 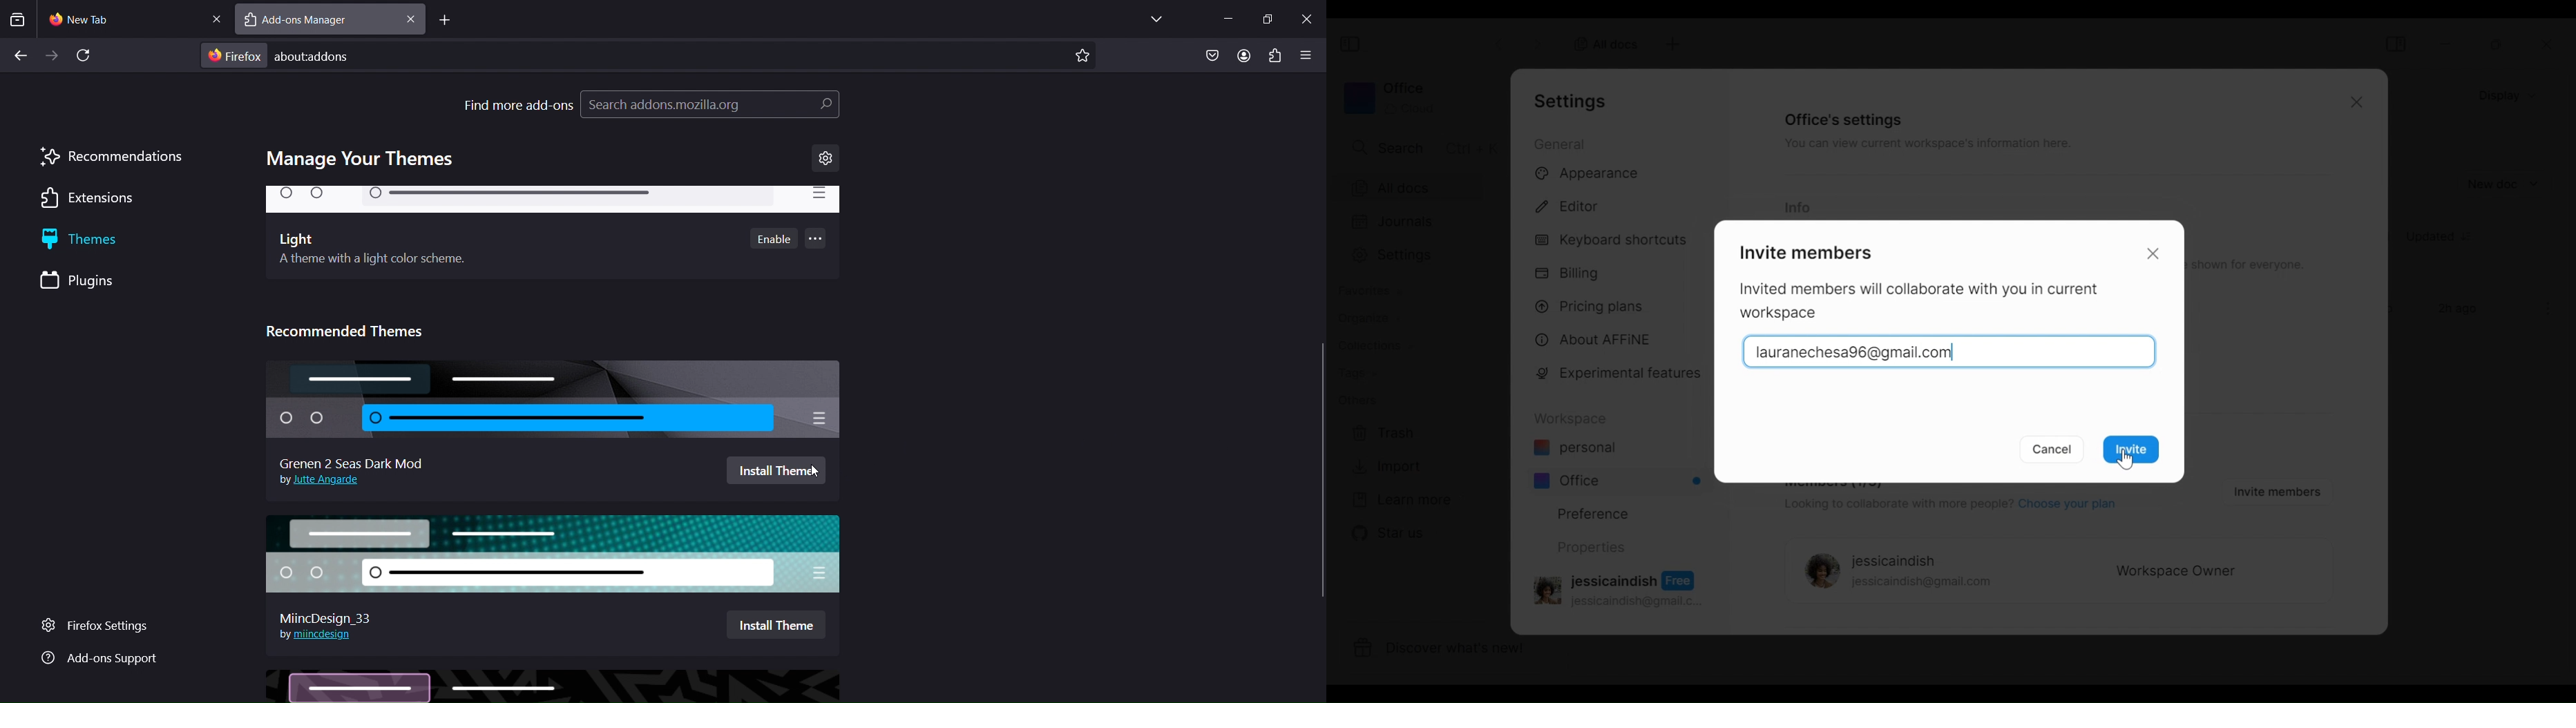 I want to click on minx design 33, so click(x=332, y=614).